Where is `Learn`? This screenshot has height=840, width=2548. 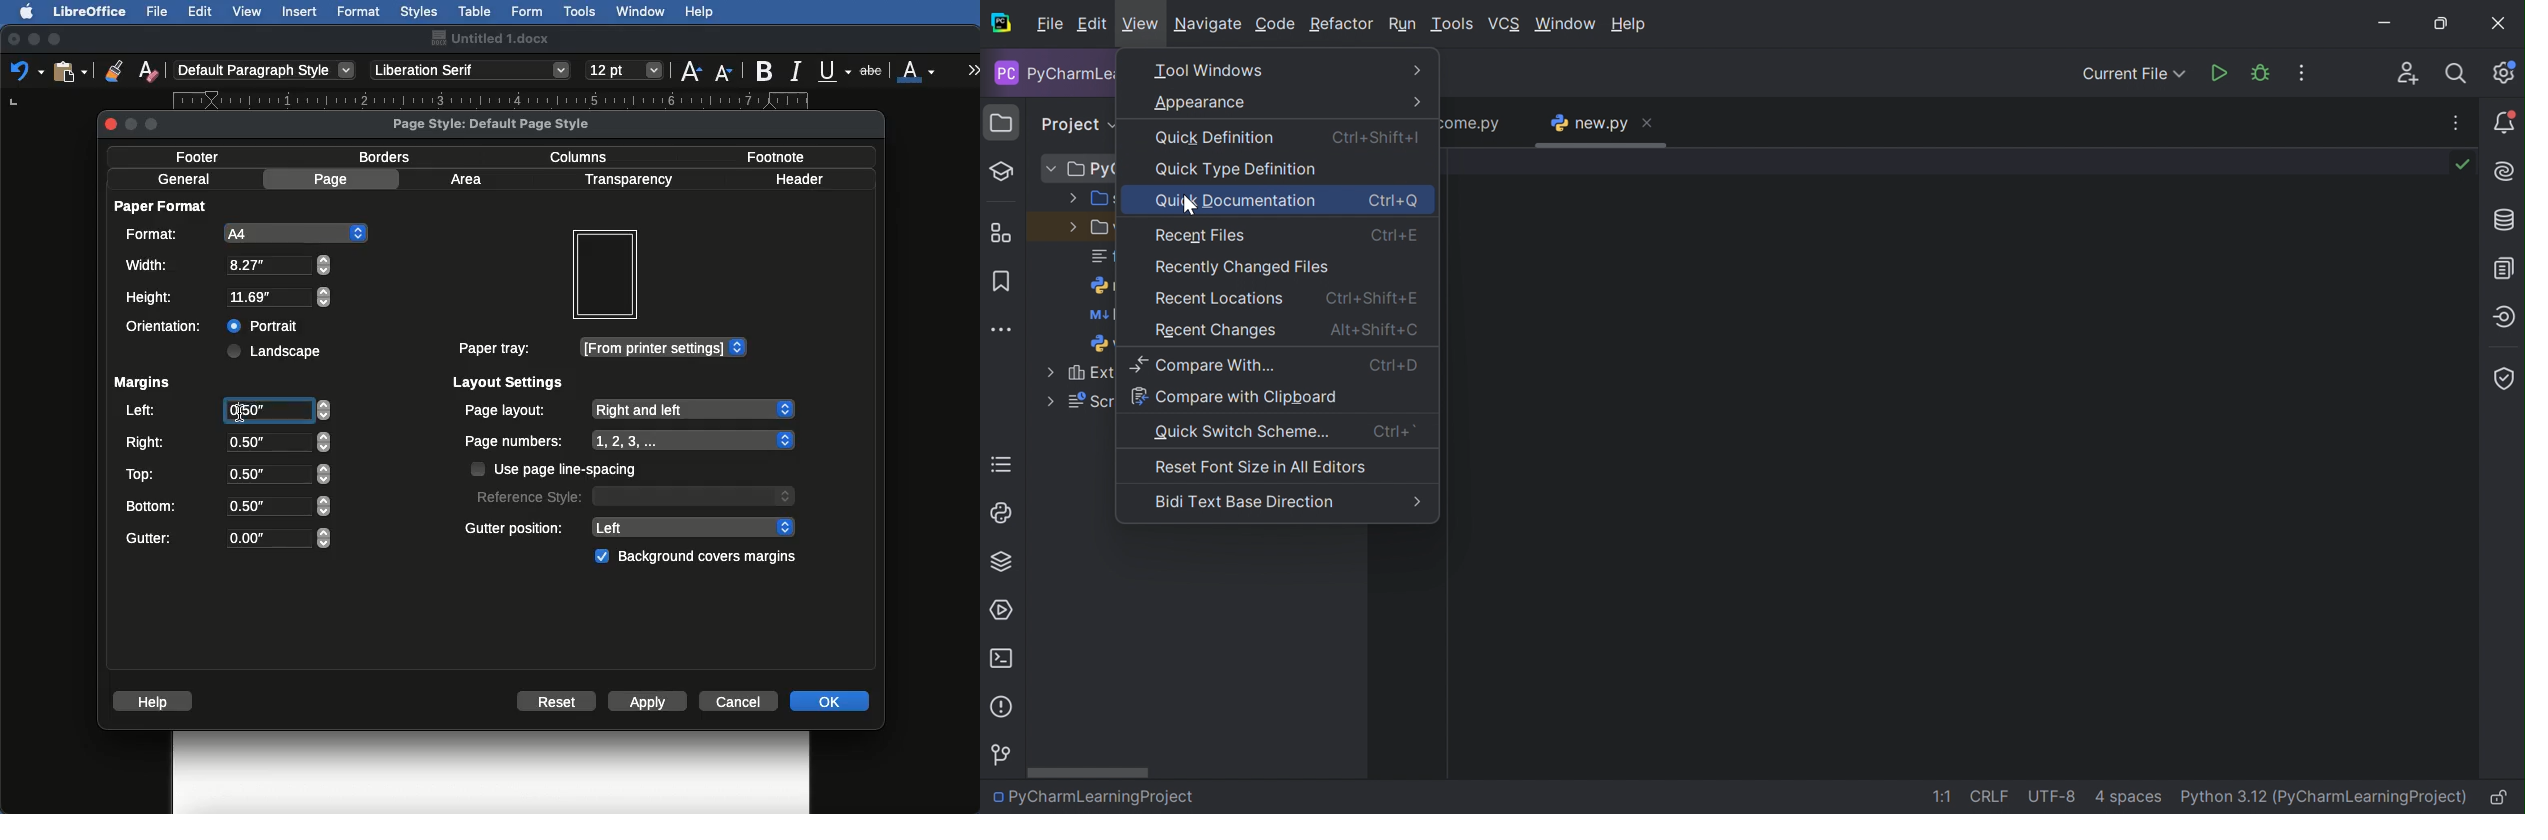
Learn is located at coordinates (1003, 170).